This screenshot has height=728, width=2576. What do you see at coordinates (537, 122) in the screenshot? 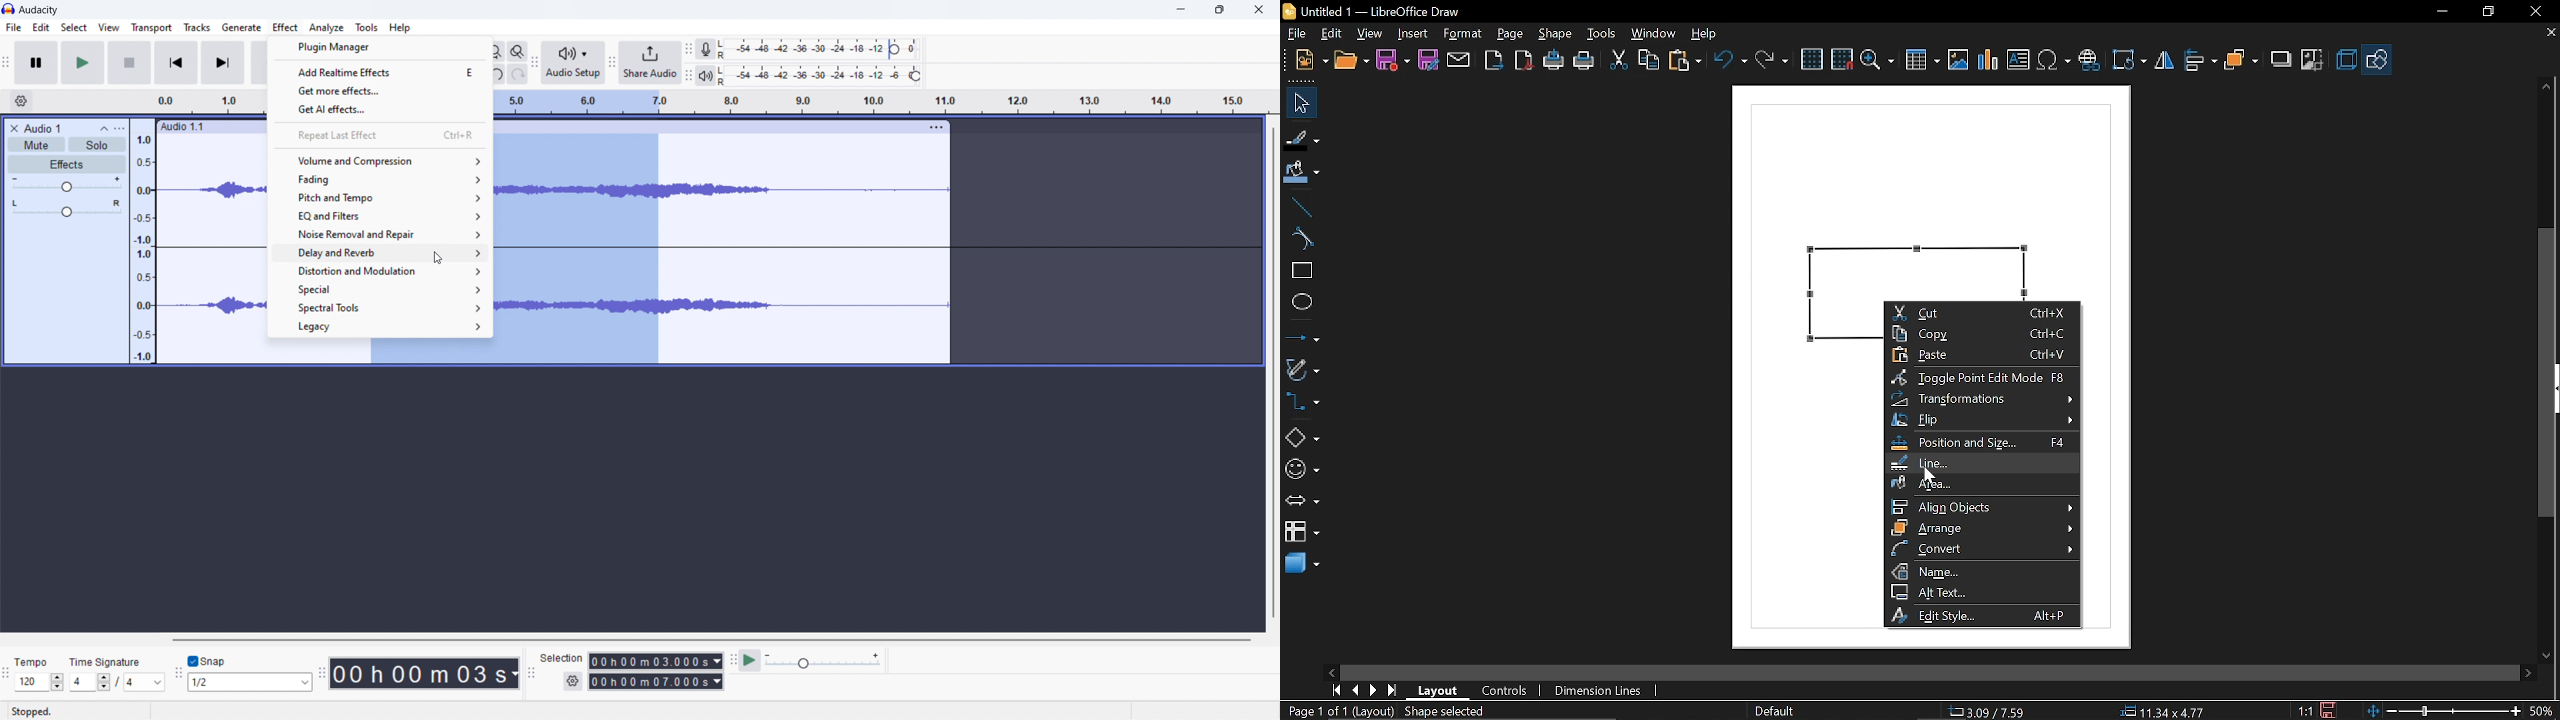
I see `Audio 1.1` at bounding box center [537, 122].